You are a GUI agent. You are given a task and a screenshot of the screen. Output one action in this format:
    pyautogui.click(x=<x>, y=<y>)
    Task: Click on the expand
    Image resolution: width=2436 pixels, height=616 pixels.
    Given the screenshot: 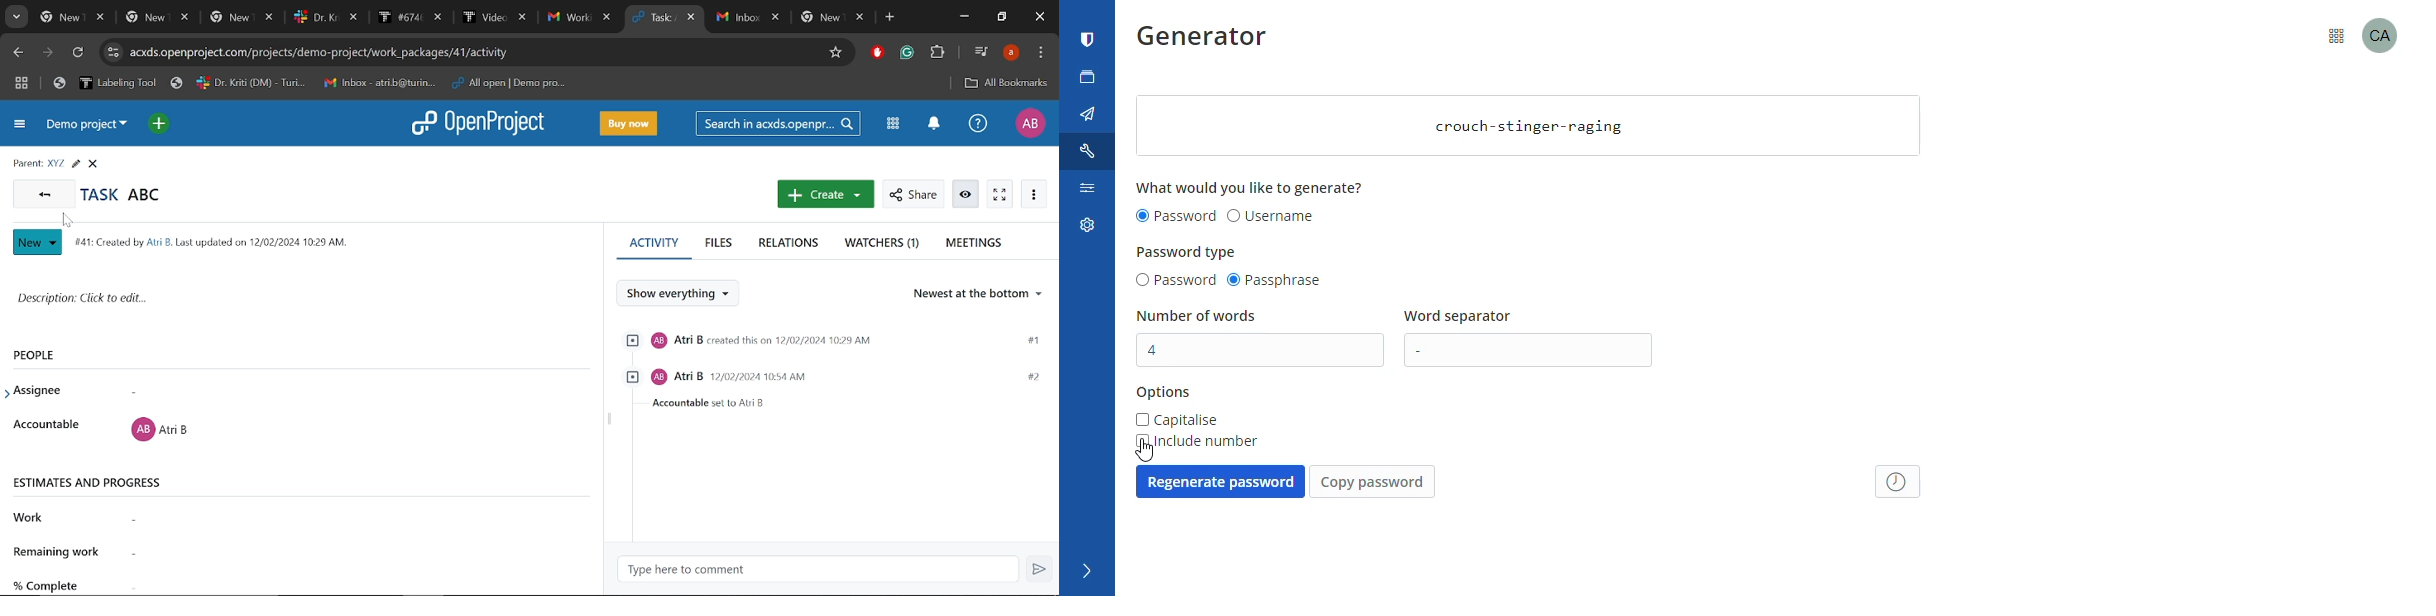 What is the action you would take?
    pyautogui.click(x=1084, y=572)
    